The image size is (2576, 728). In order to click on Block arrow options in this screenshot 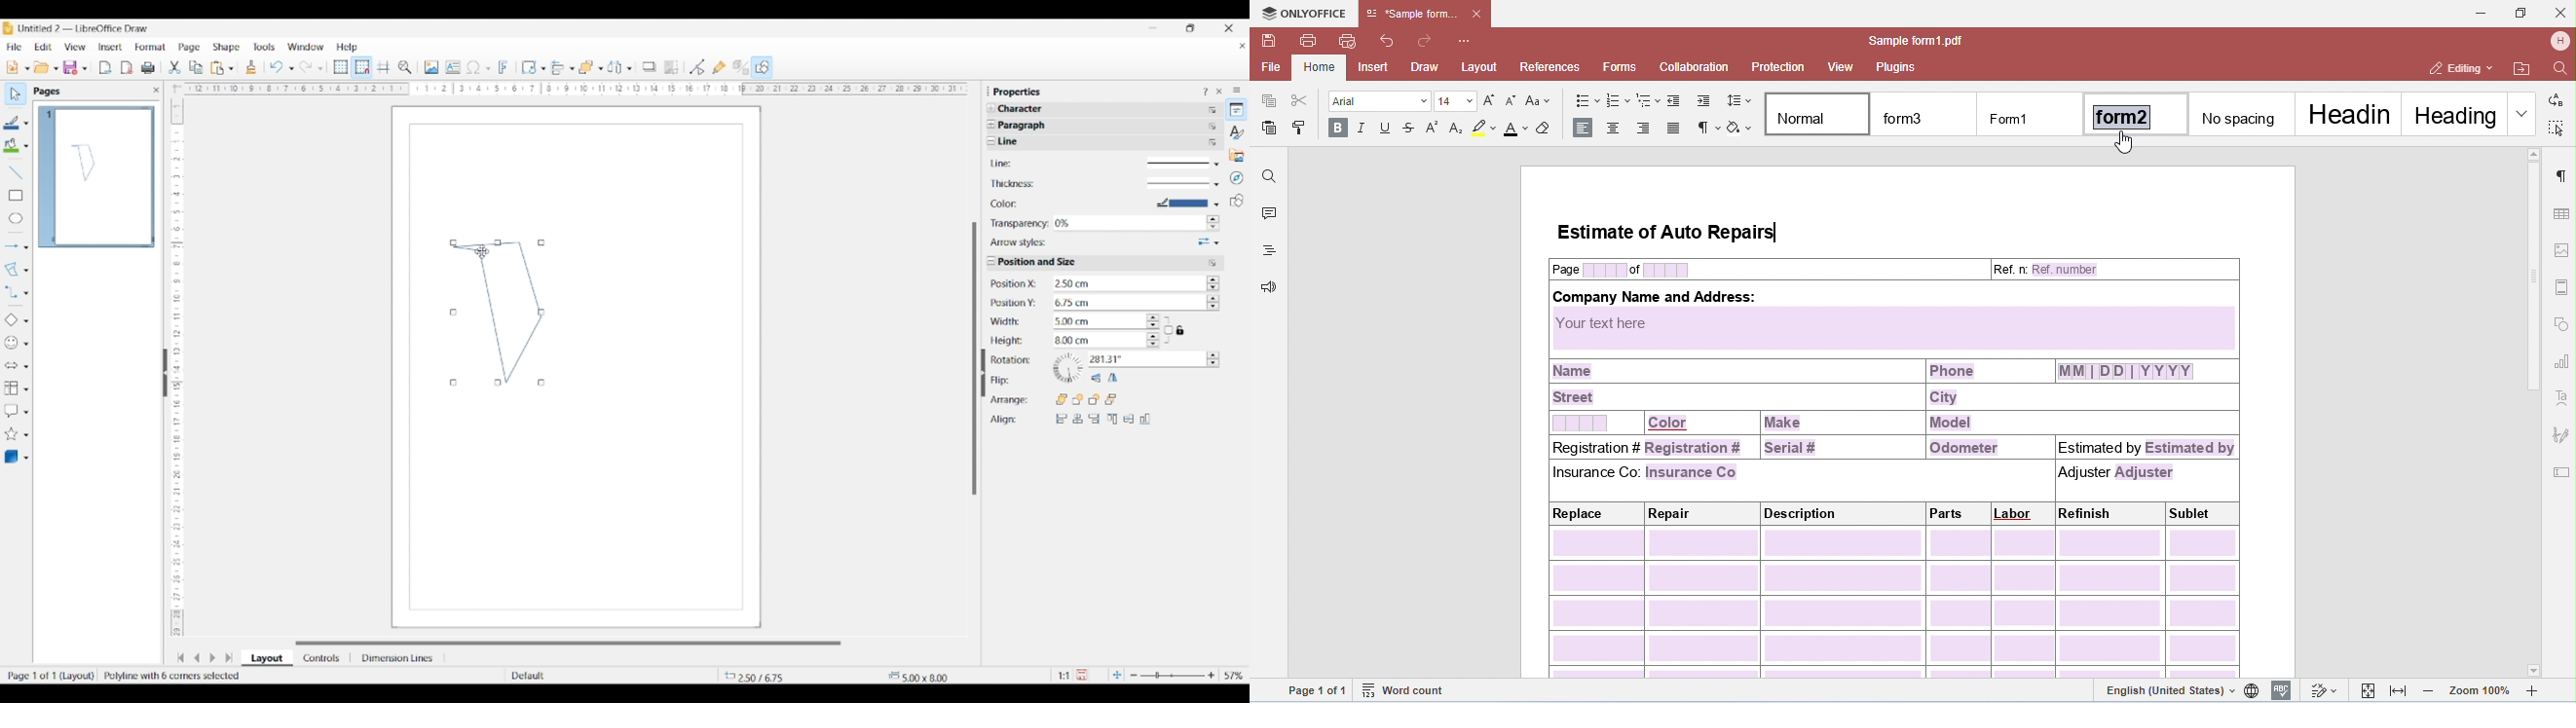, I will do `click(26, 366)`.